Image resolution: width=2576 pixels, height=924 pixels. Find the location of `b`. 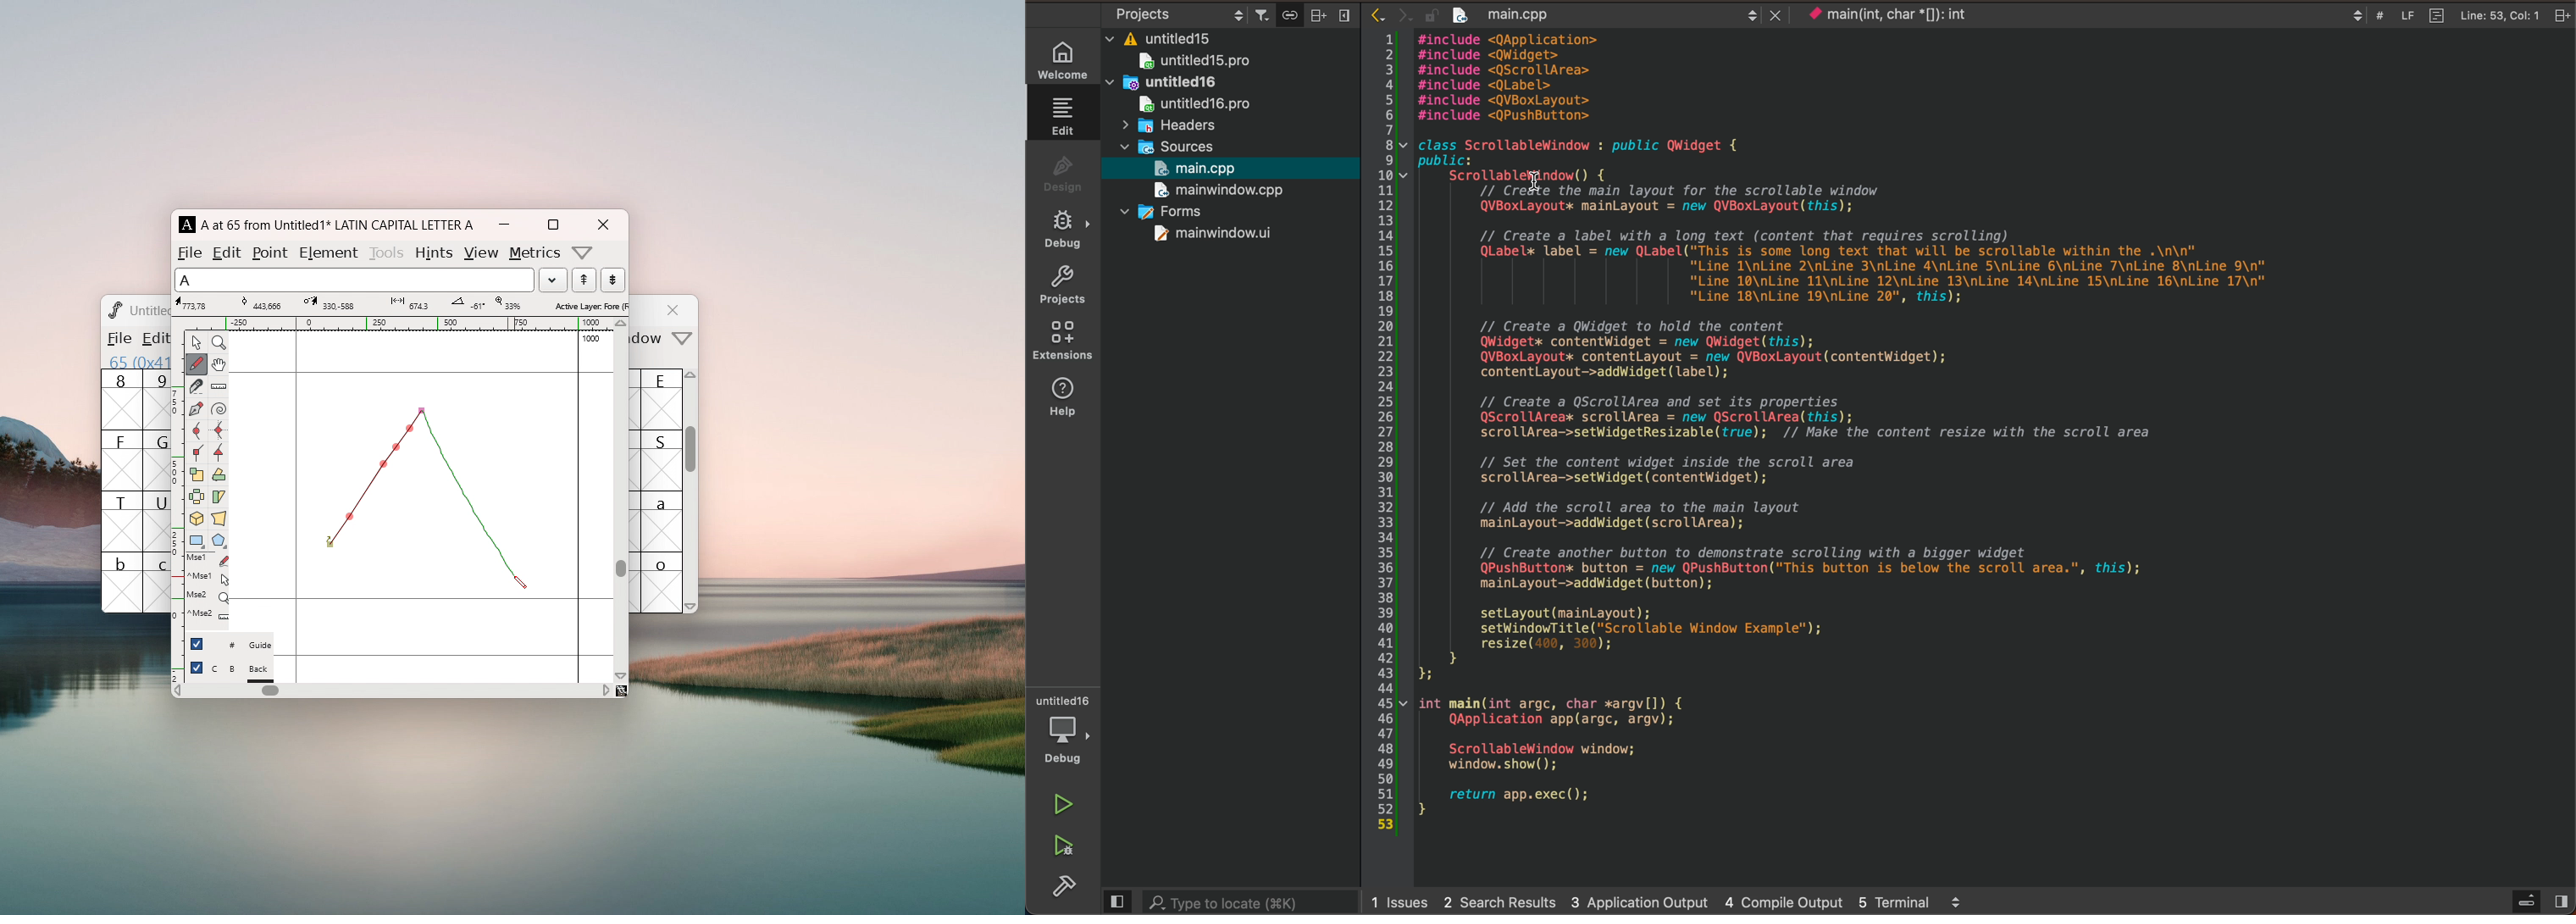

b is located at coordinates (122, 582).